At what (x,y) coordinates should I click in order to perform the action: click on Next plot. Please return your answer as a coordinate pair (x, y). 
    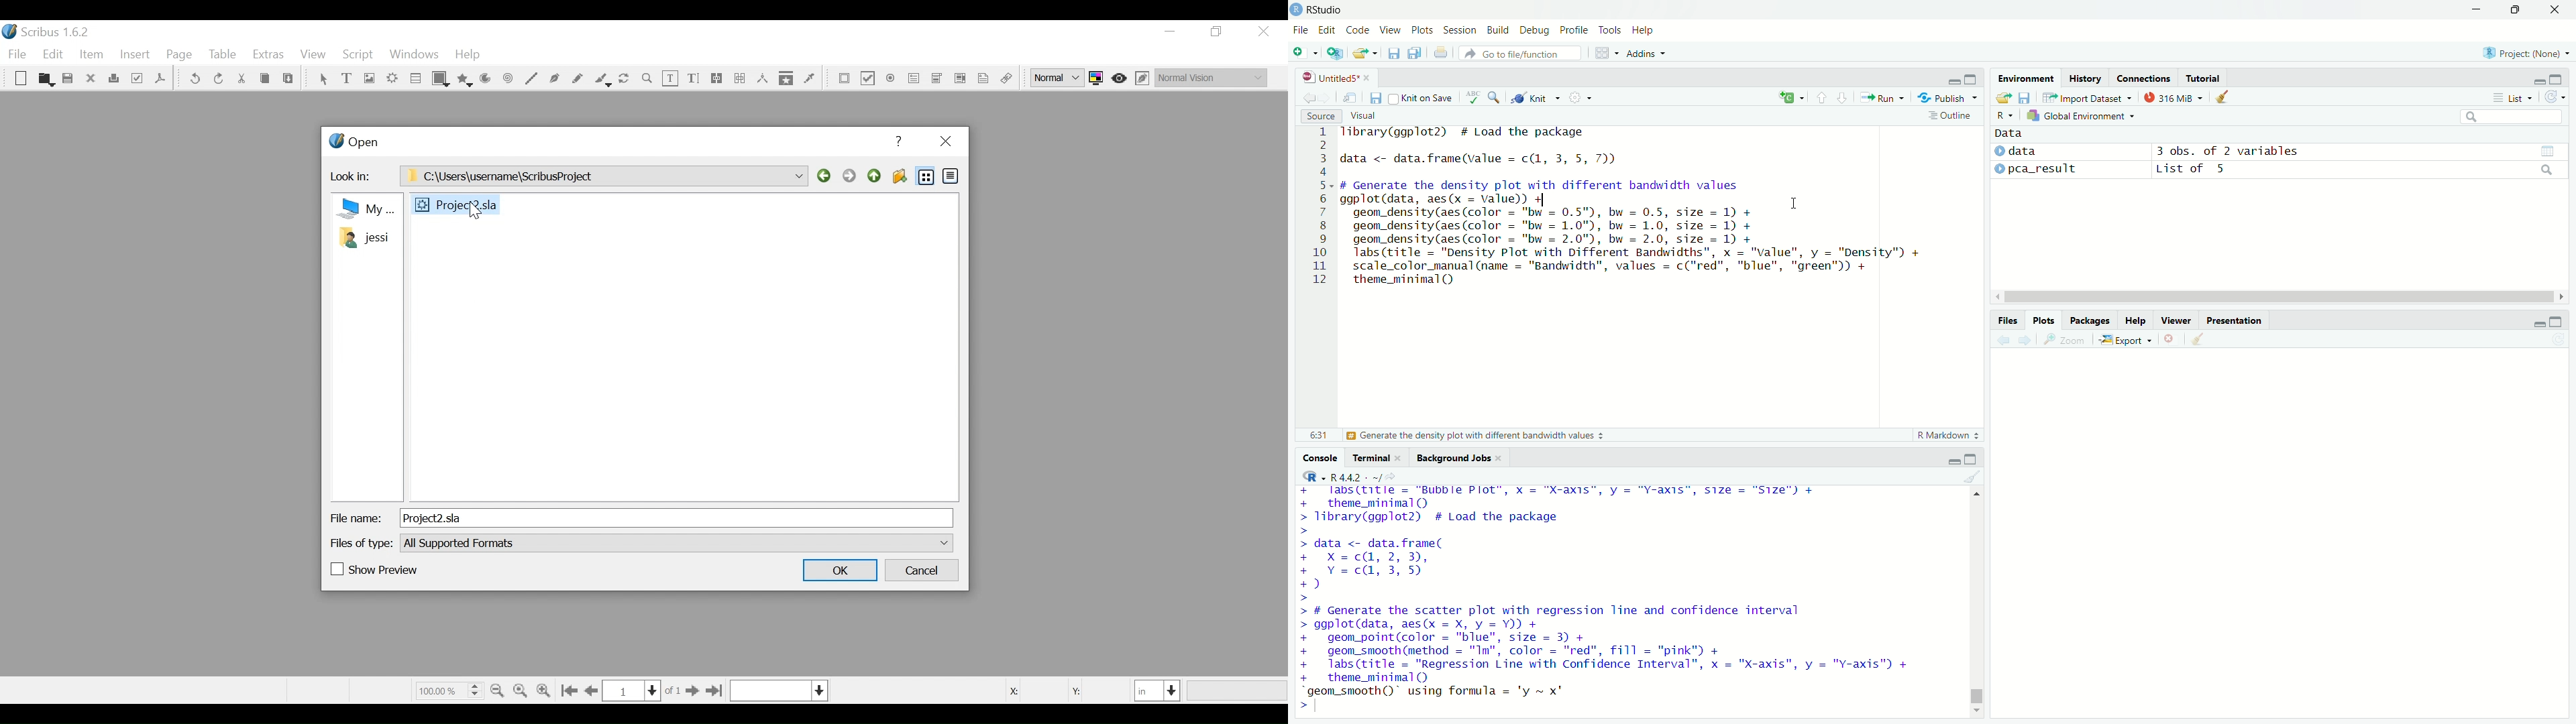
    Looking at the image, I should click on (2024, 340).